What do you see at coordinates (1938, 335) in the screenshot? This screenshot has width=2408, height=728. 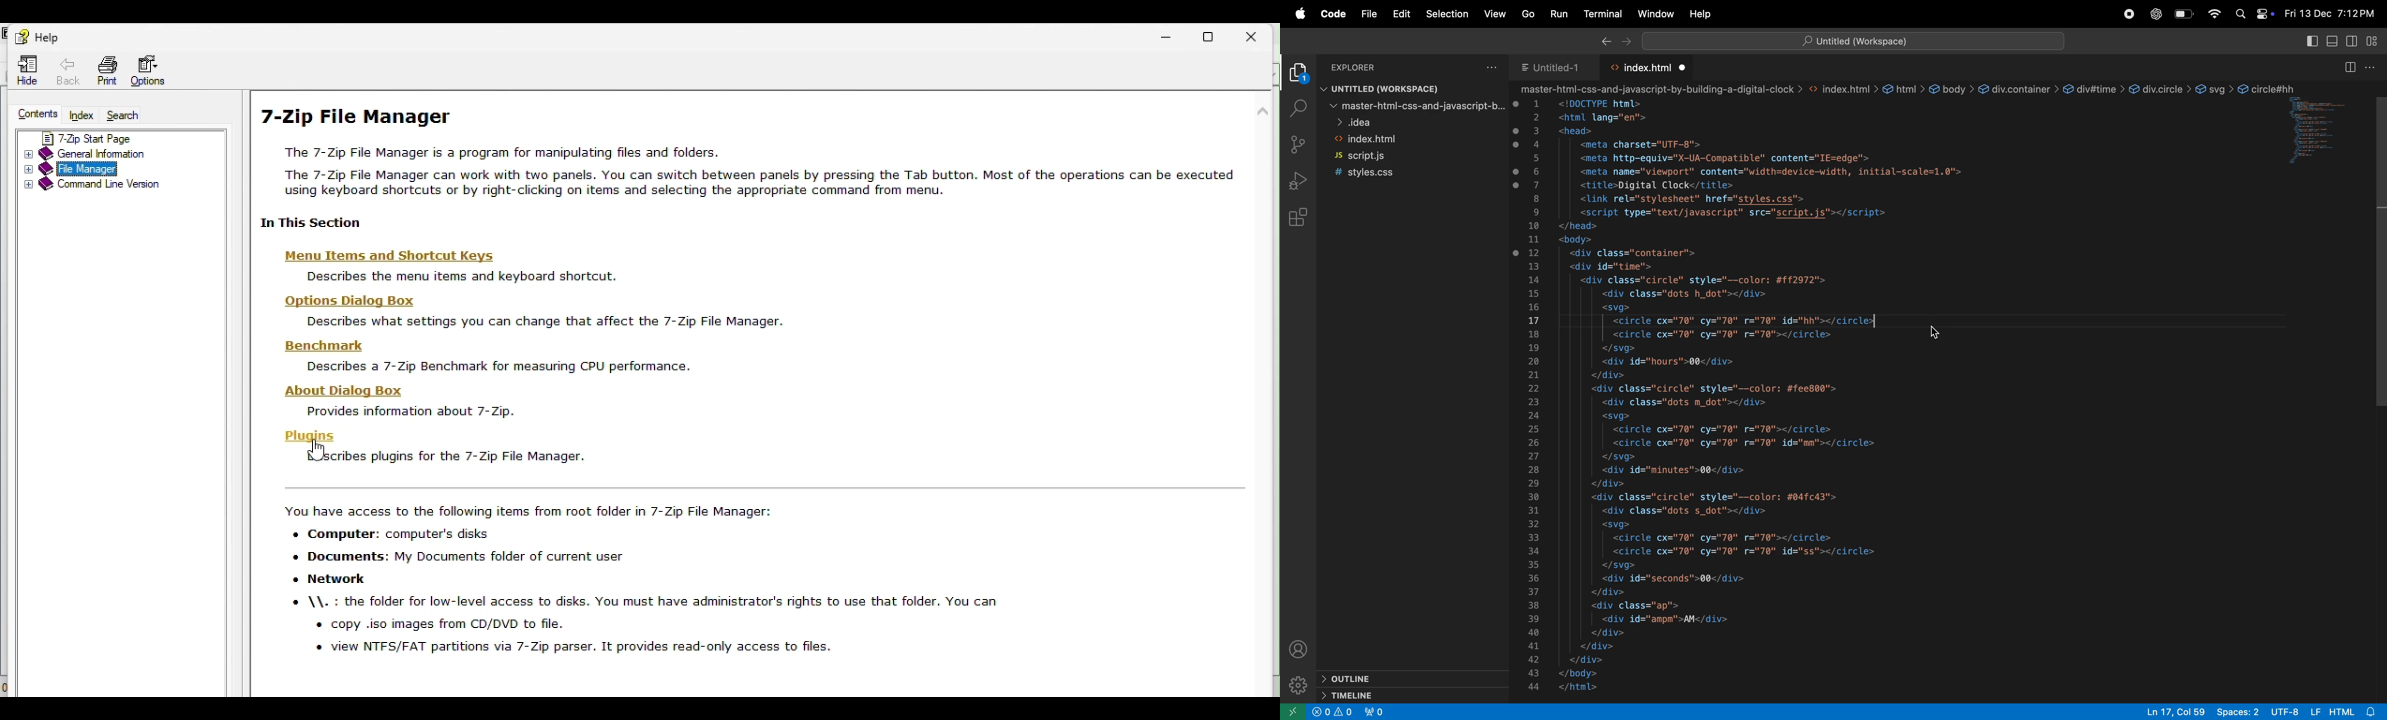 I see `cursor` at bounding box center [1938, 335].